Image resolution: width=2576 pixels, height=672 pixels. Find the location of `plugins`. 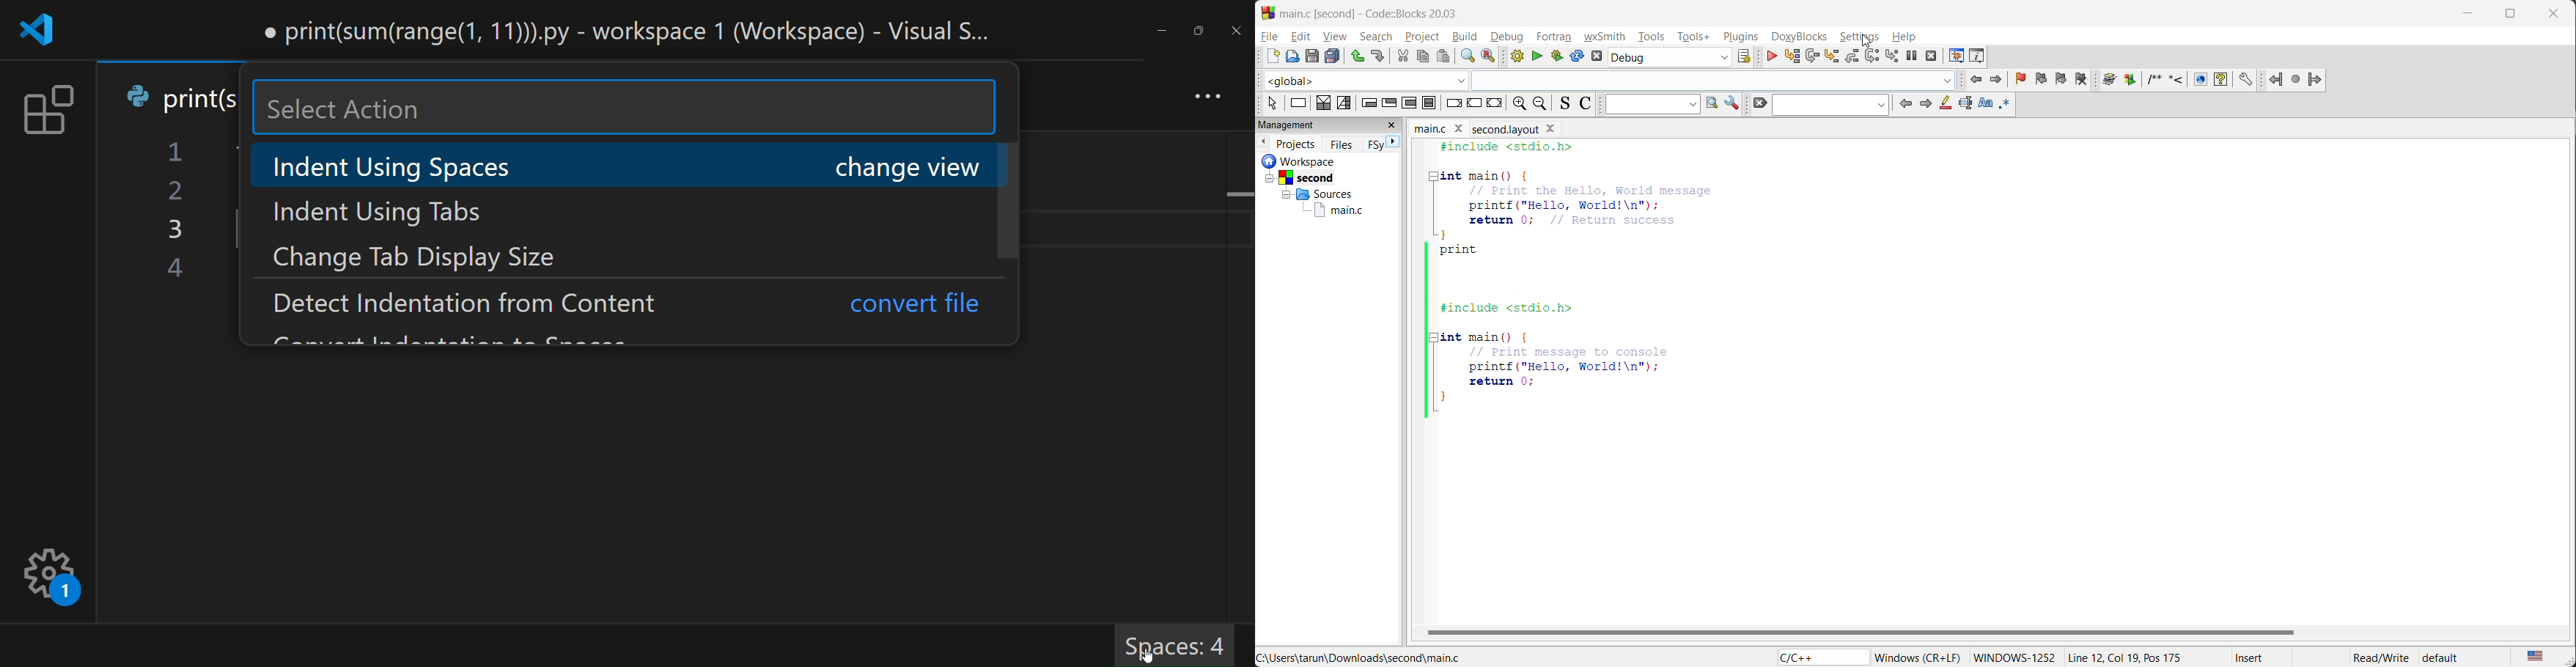

plugins is located at coordinates (1741, 39).